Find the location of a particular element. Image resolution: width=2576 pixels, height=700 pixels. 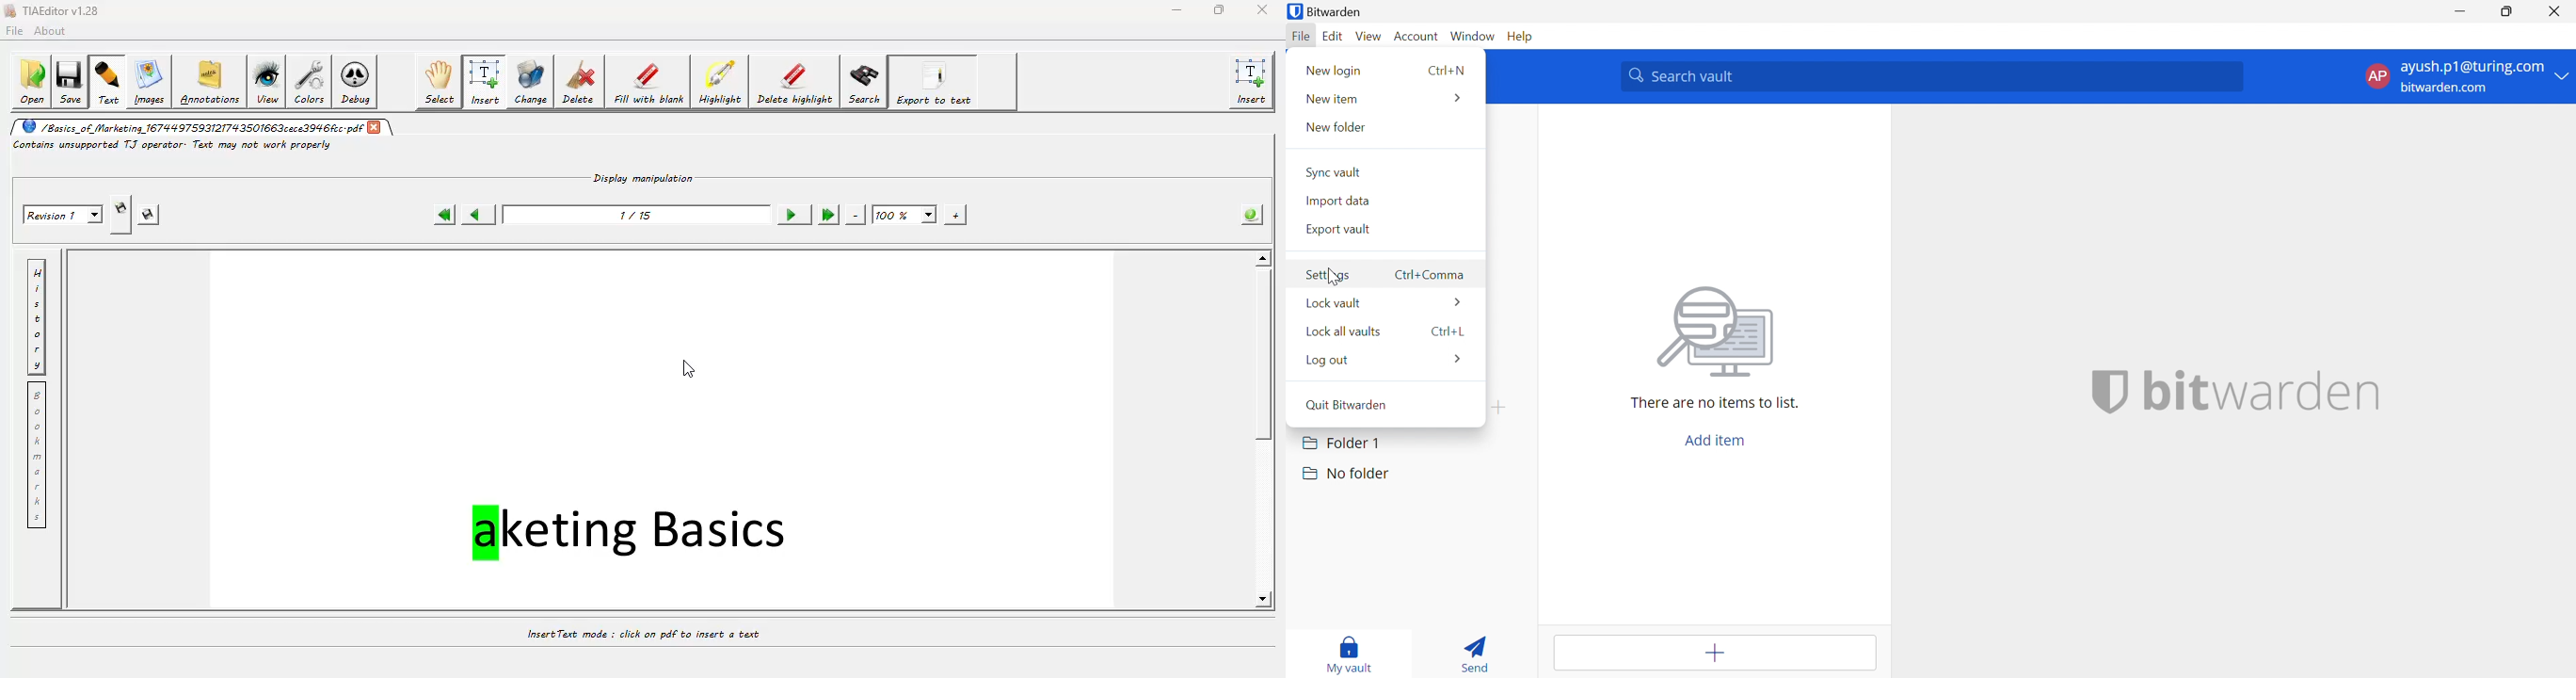

New item is located at coordinates (1335, 98).